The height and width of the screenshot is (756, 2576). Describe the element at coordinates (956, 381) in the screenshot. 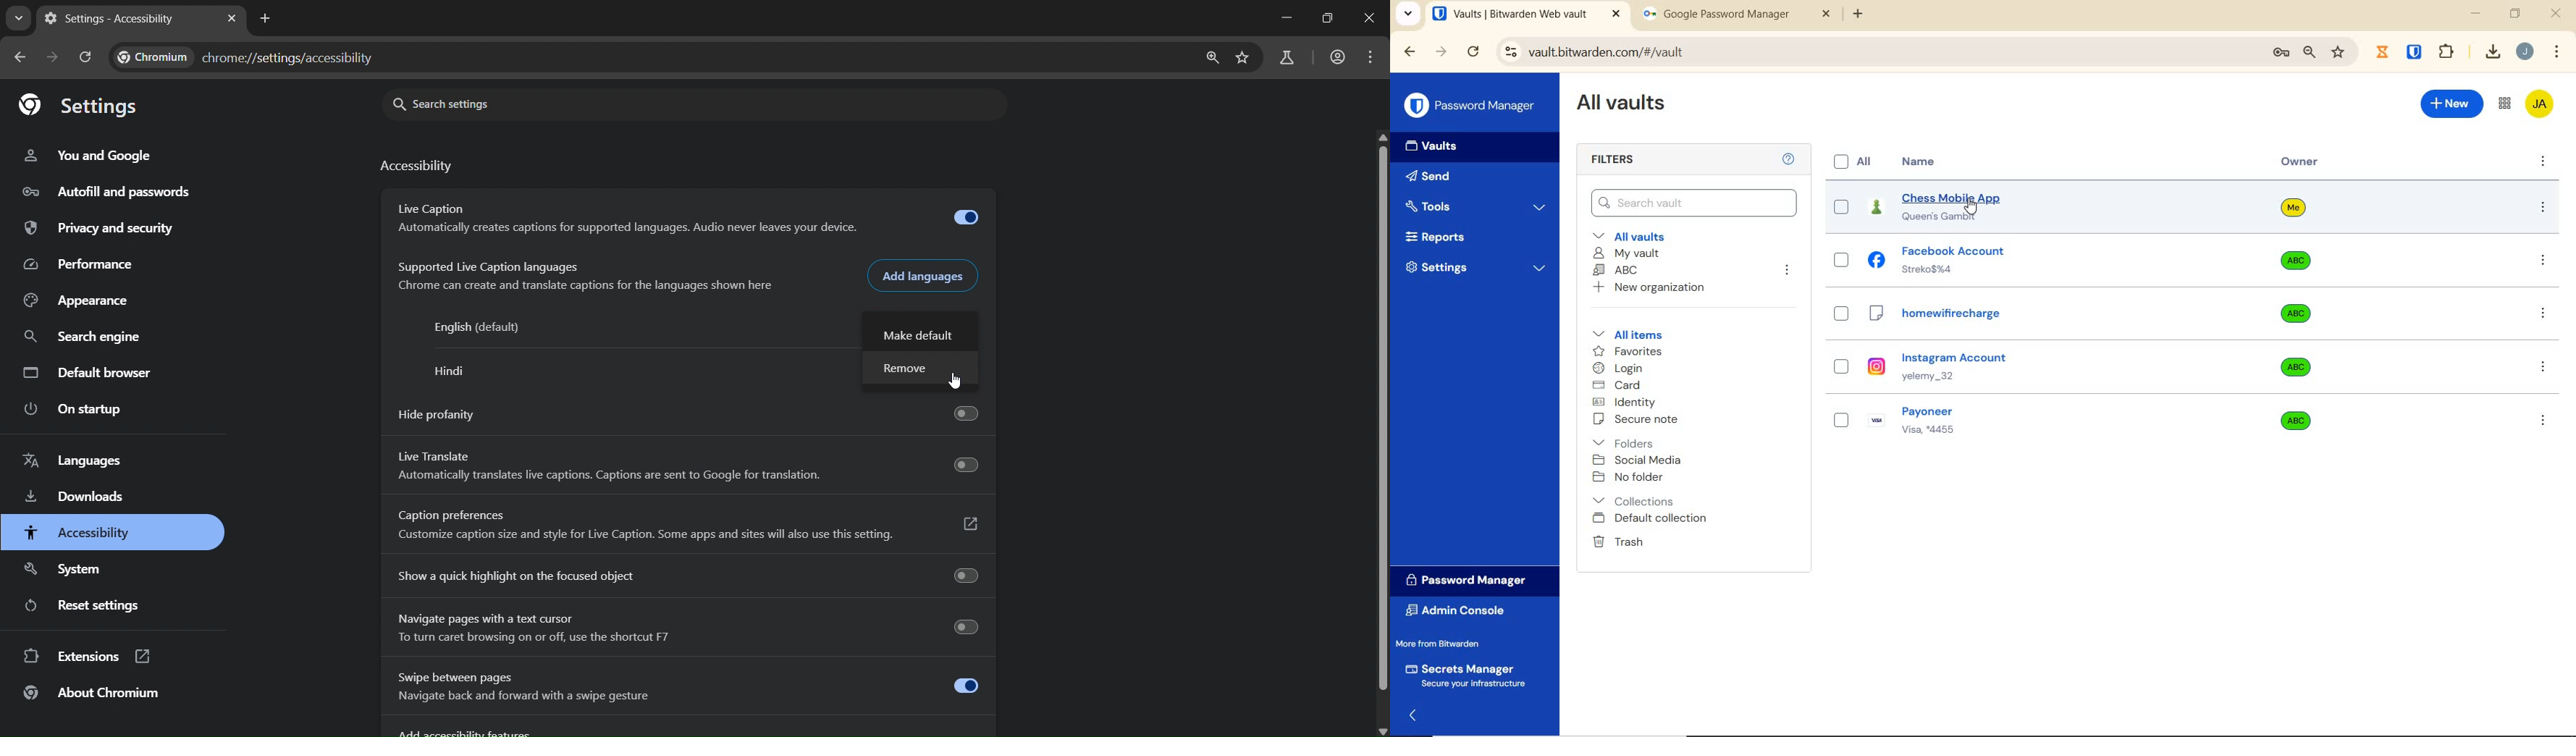

I see `cursor` at that location.